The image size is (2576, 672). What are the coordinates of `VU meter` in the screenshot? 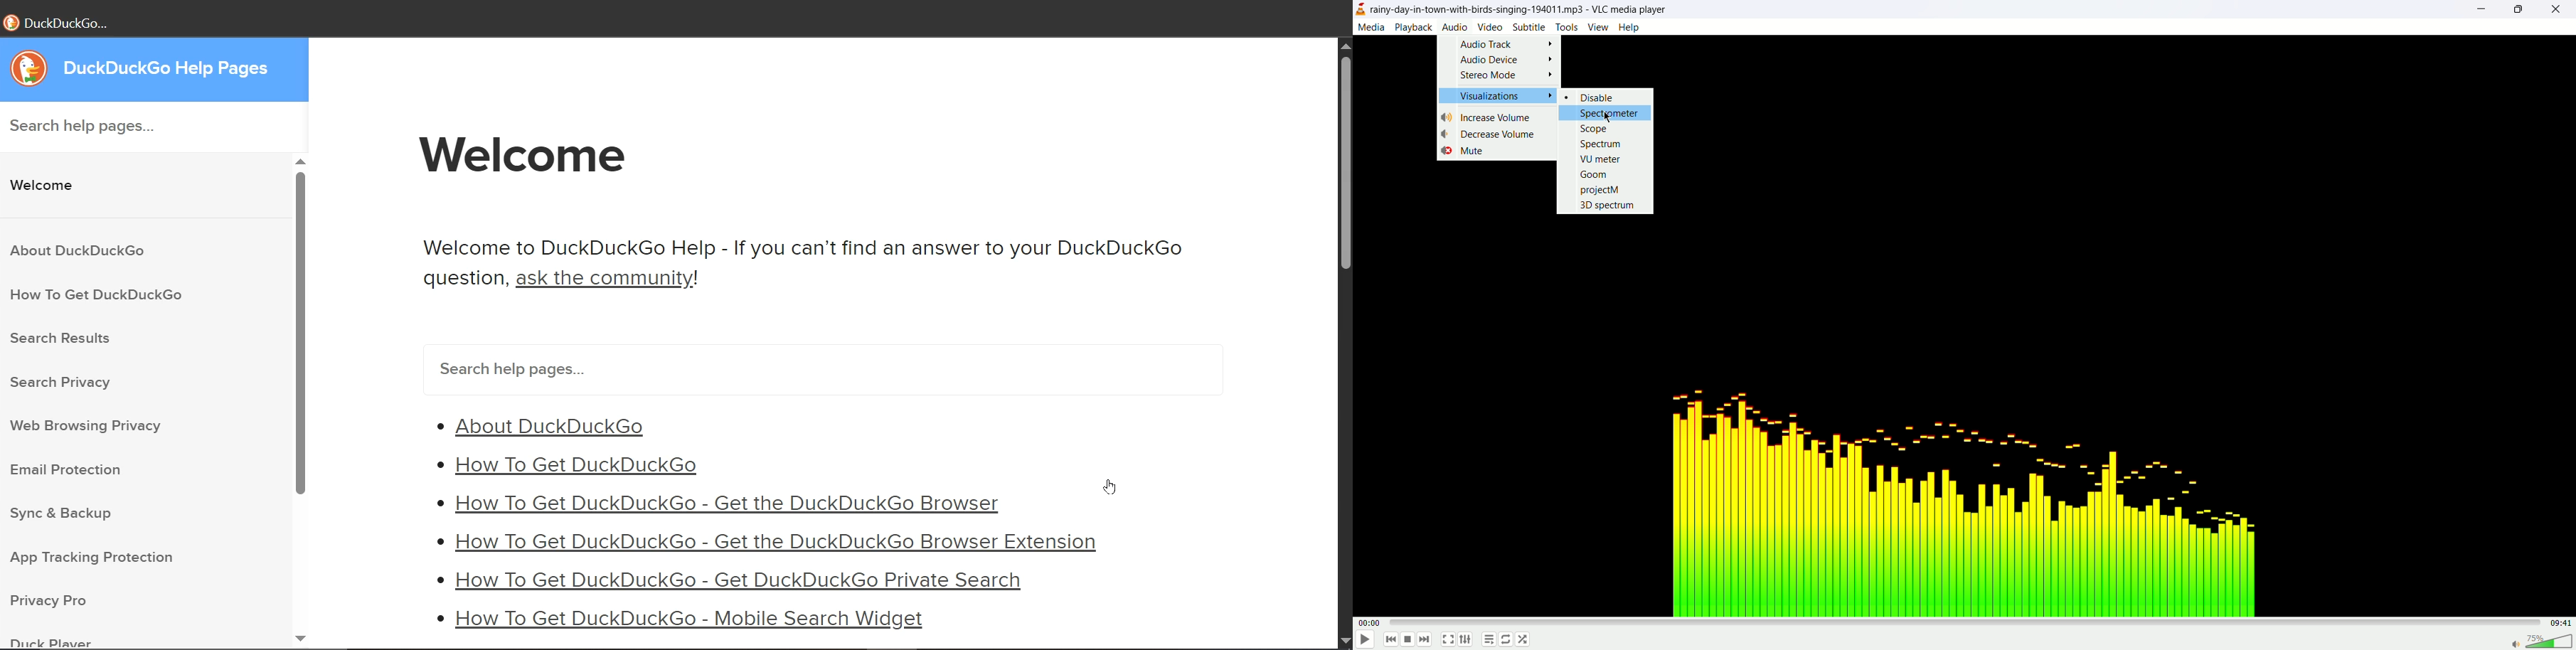 It's located at (1603, 158).